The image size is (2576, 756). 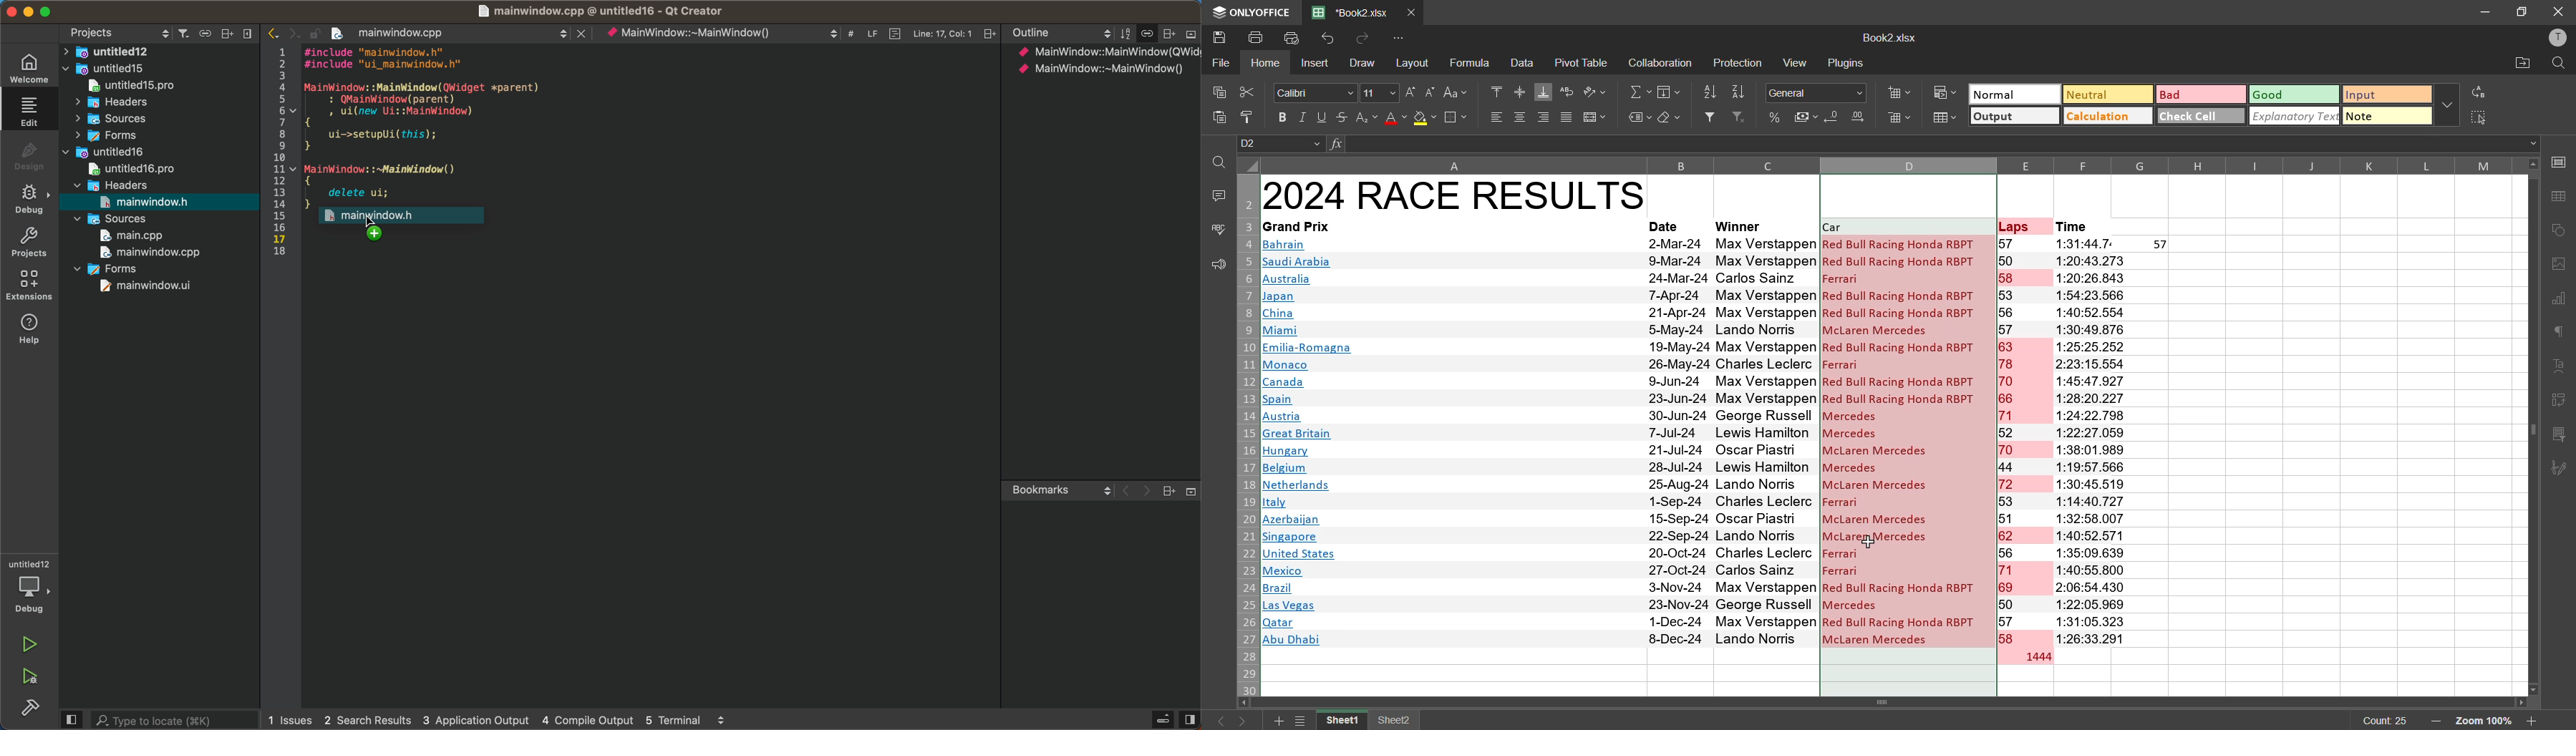 I want to click on font style, so click(x=1316, y=93).